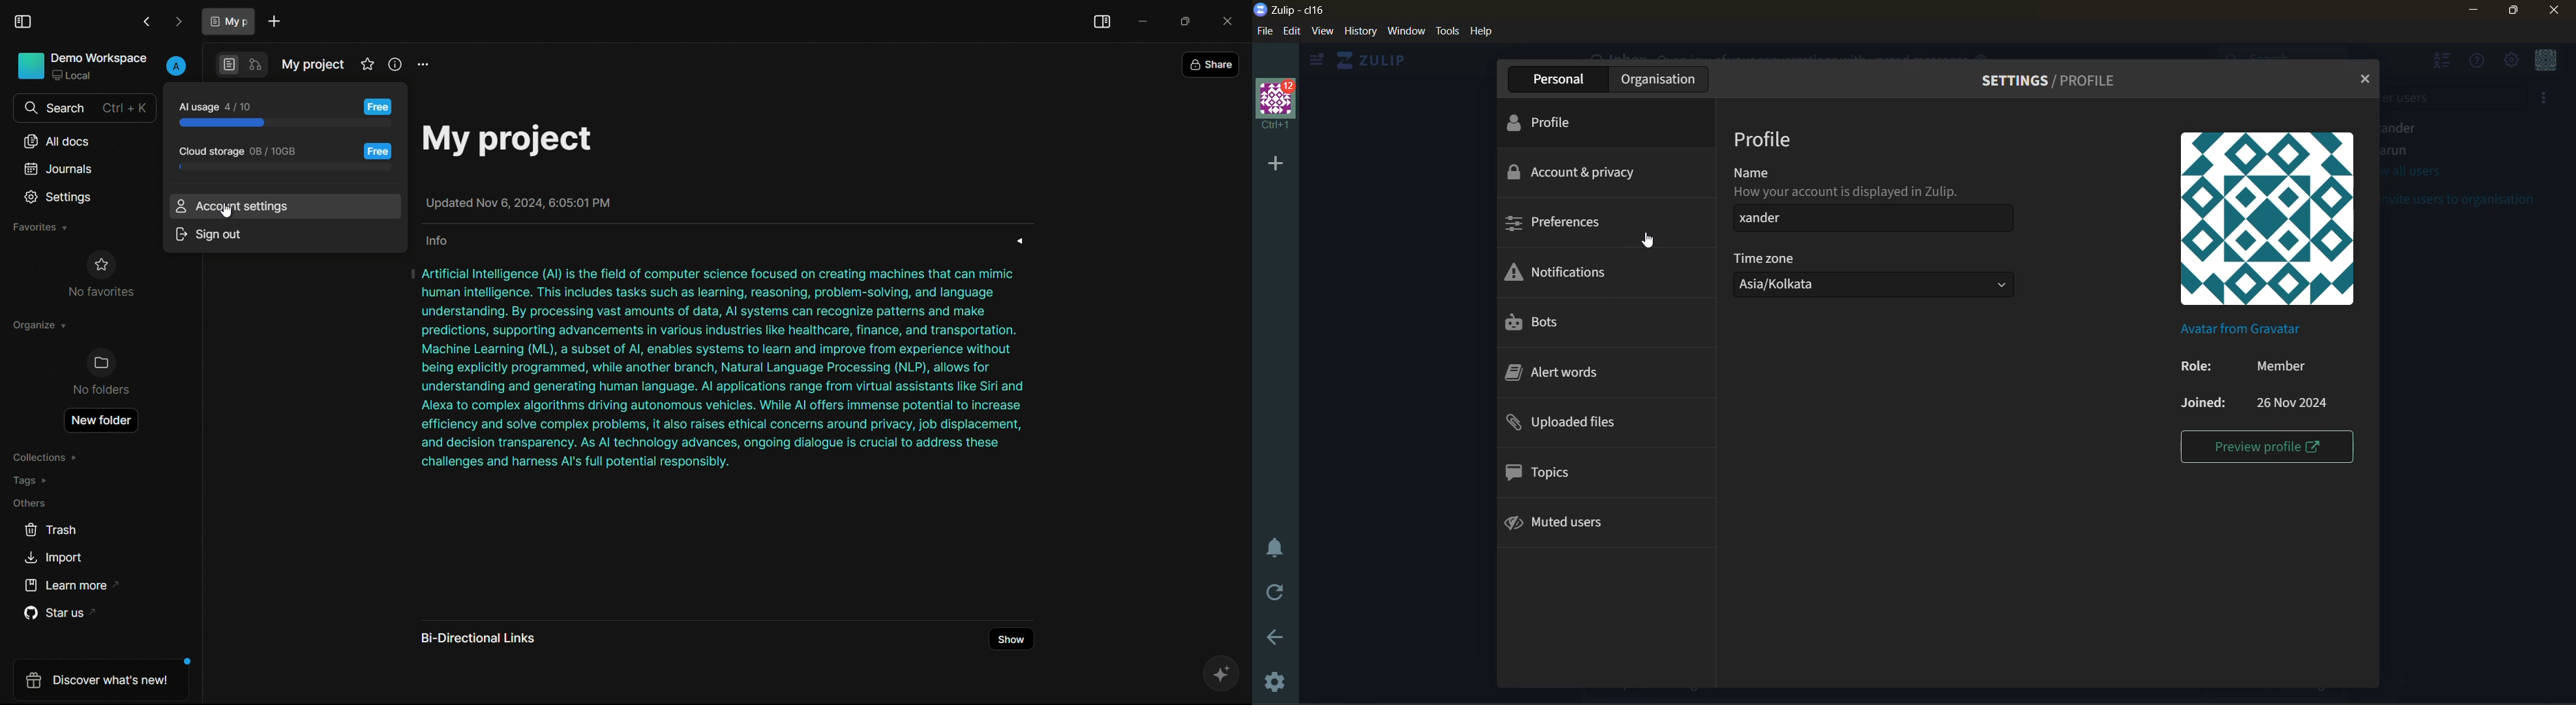 Image resolution: width=2576 pixels, height=728 pixels. What do you see at coordinates (1878, 201) in the screenshot?
I see `name` at bounding box center [1878, 201].